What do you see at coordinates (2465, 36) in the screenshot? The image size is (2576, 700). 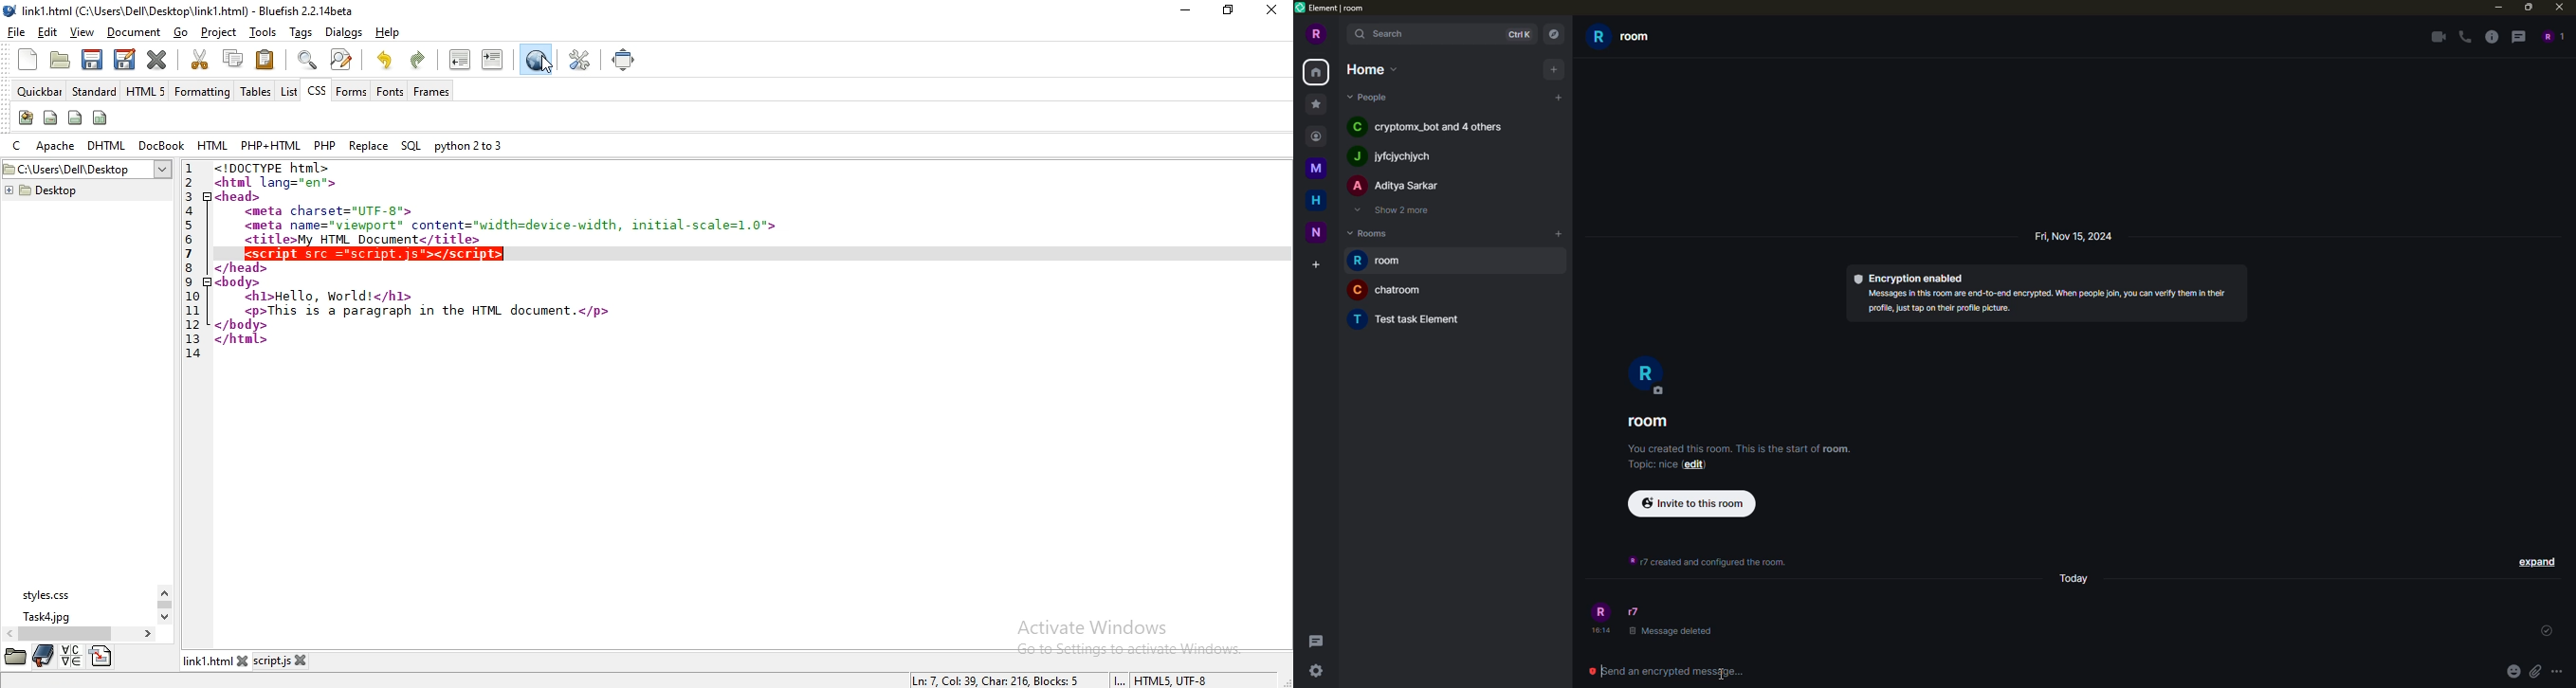 I see `voice call` at bounding box center [2465, 36].